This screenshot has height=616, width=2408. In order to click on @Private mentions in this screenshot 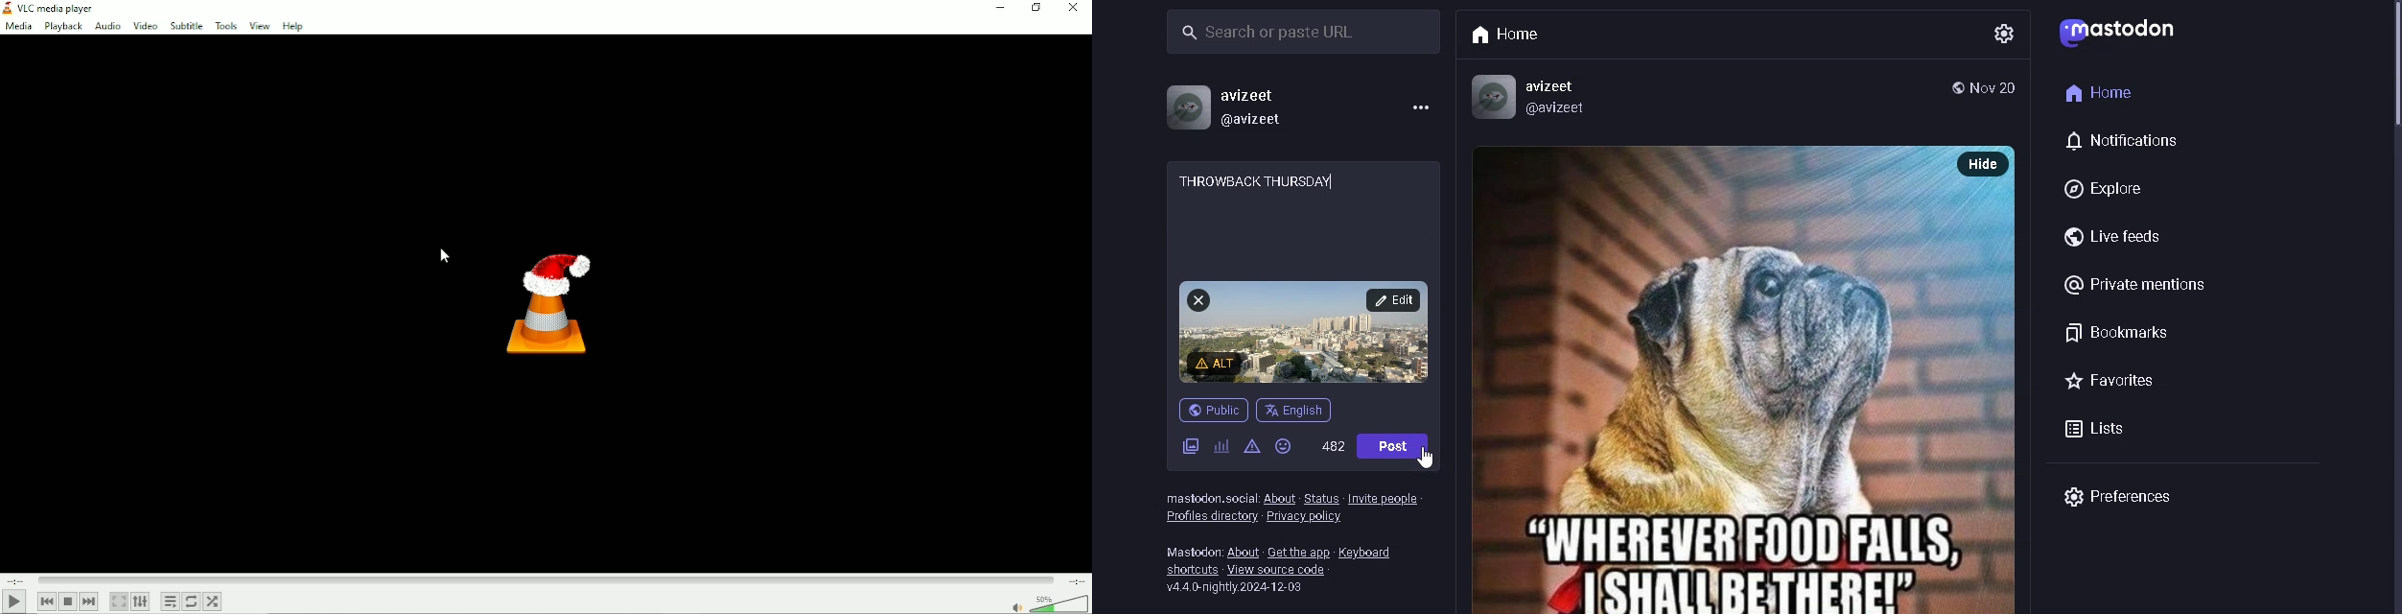, I will do `click(2141, 285)`.